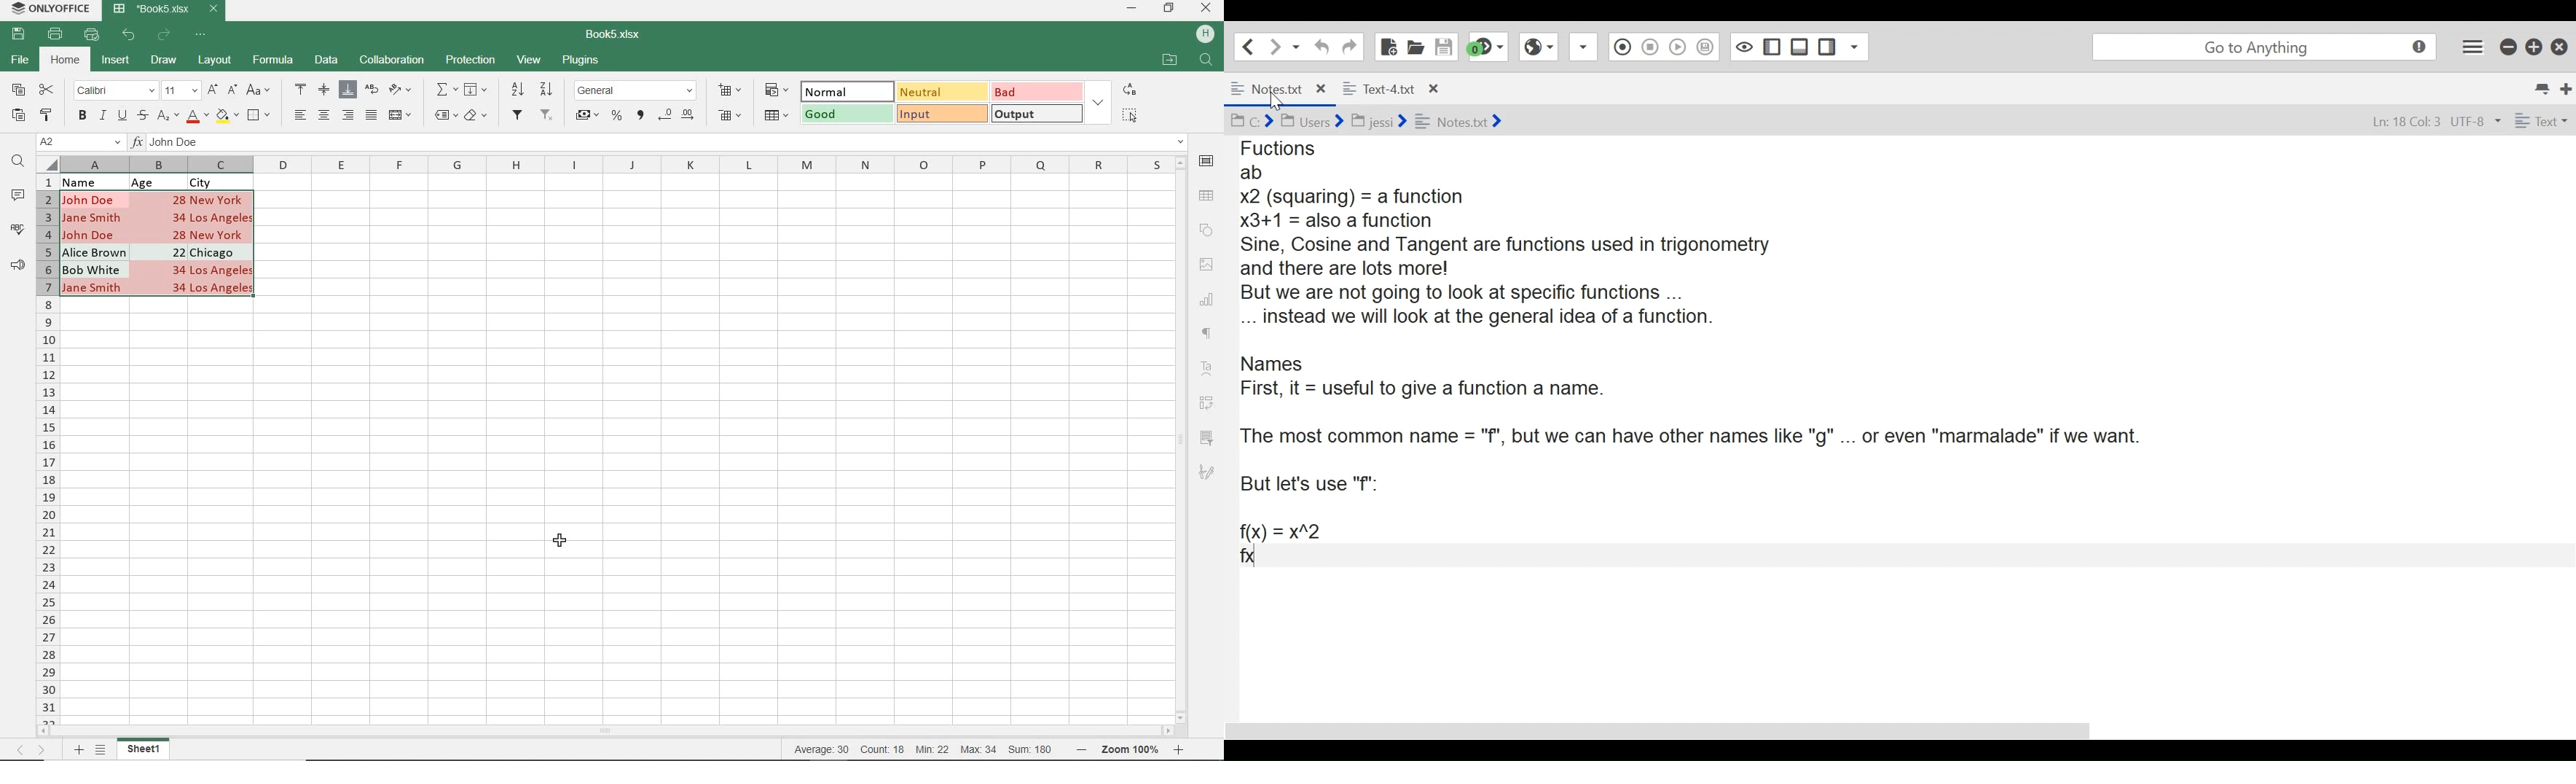  What do you see at coordinates (610, 732) in the screenshot?
I see `SCROLLBAR` at bounding box center [610, 732].